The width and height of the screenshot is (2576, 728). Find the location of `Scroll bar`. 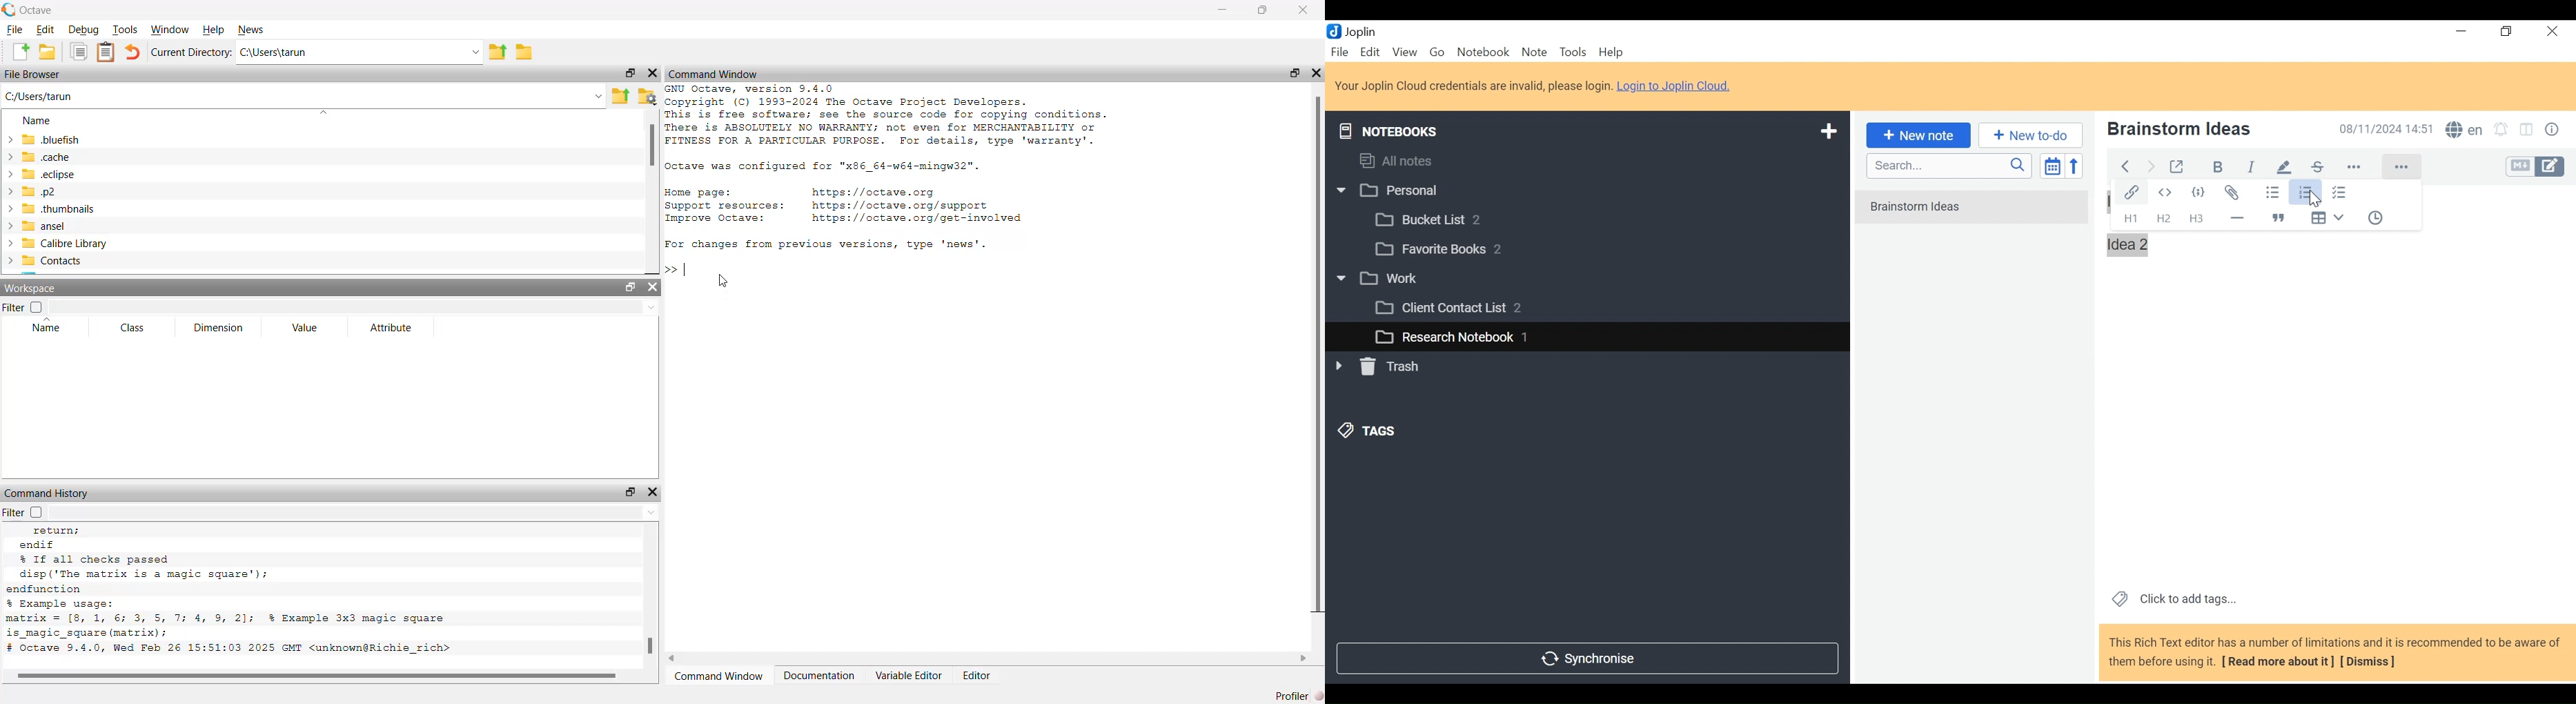

Scroll bar is located at coordinates (651, 146).